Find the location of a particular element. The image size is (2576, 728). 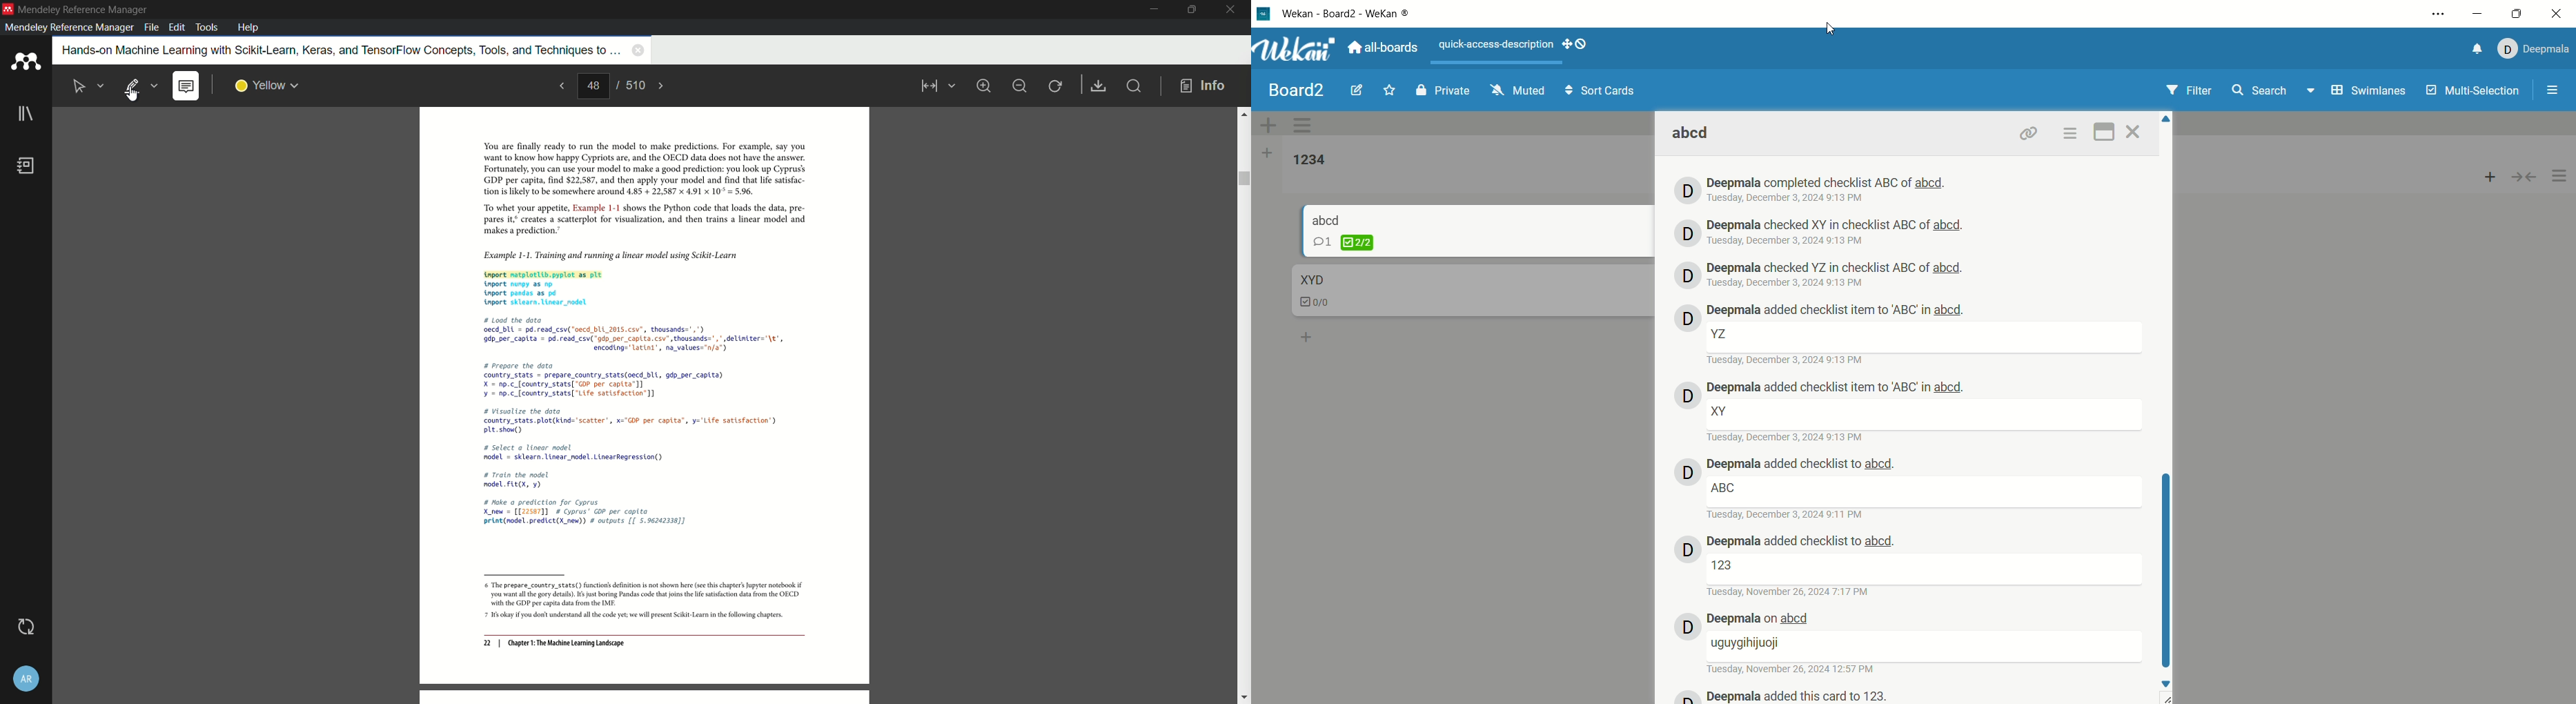

deepmala history is located at coordinates (1835, 225).